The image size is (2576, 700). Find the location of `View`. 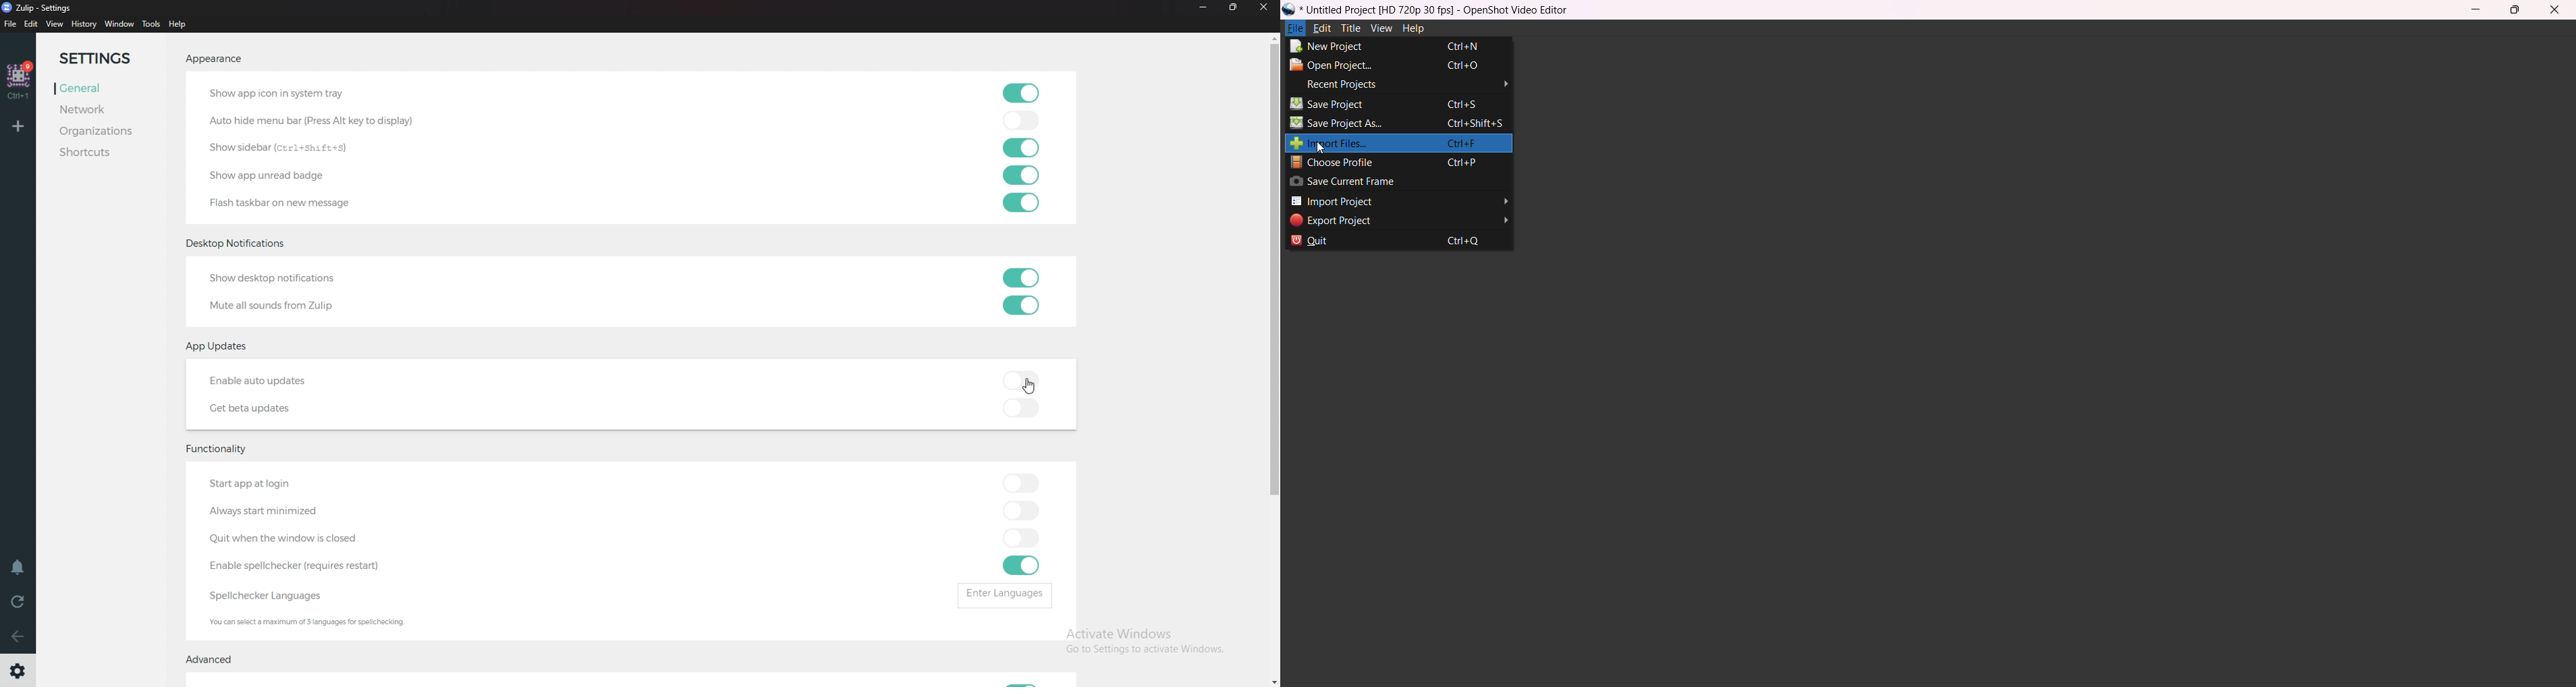

View is located at coordinates (55, 24).